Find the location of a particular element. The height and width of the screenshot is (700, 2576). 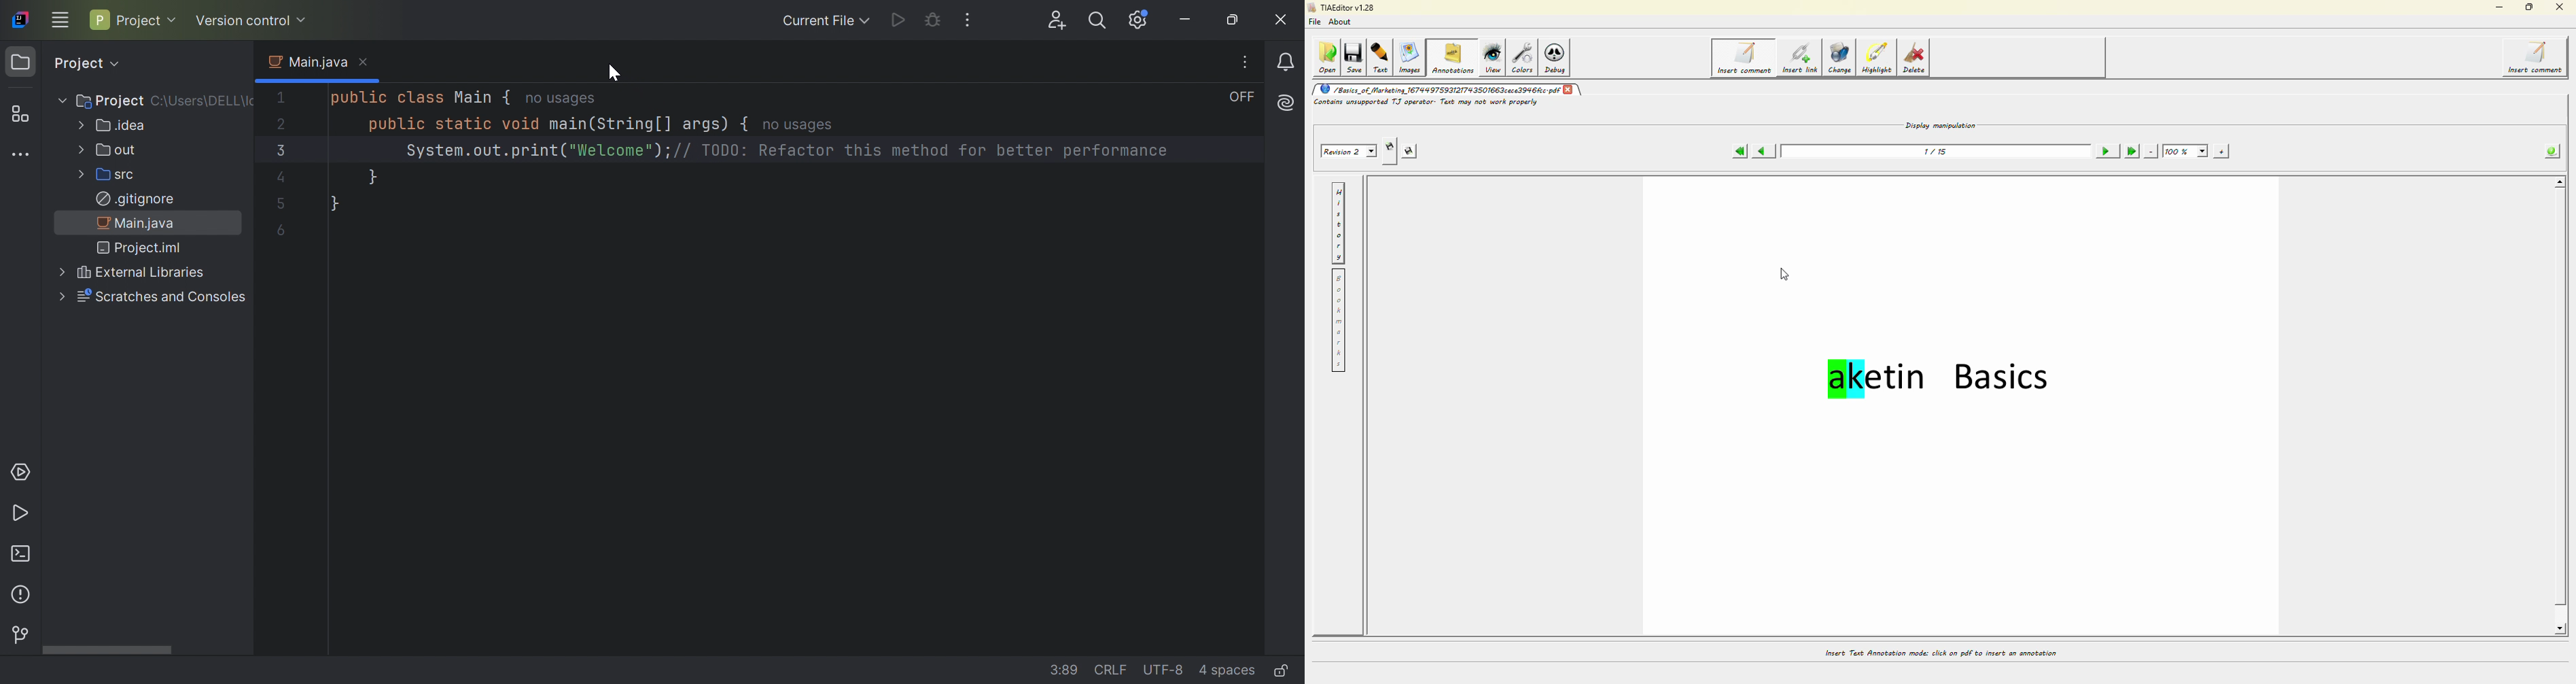

close is located at coordinates (1568, 88).